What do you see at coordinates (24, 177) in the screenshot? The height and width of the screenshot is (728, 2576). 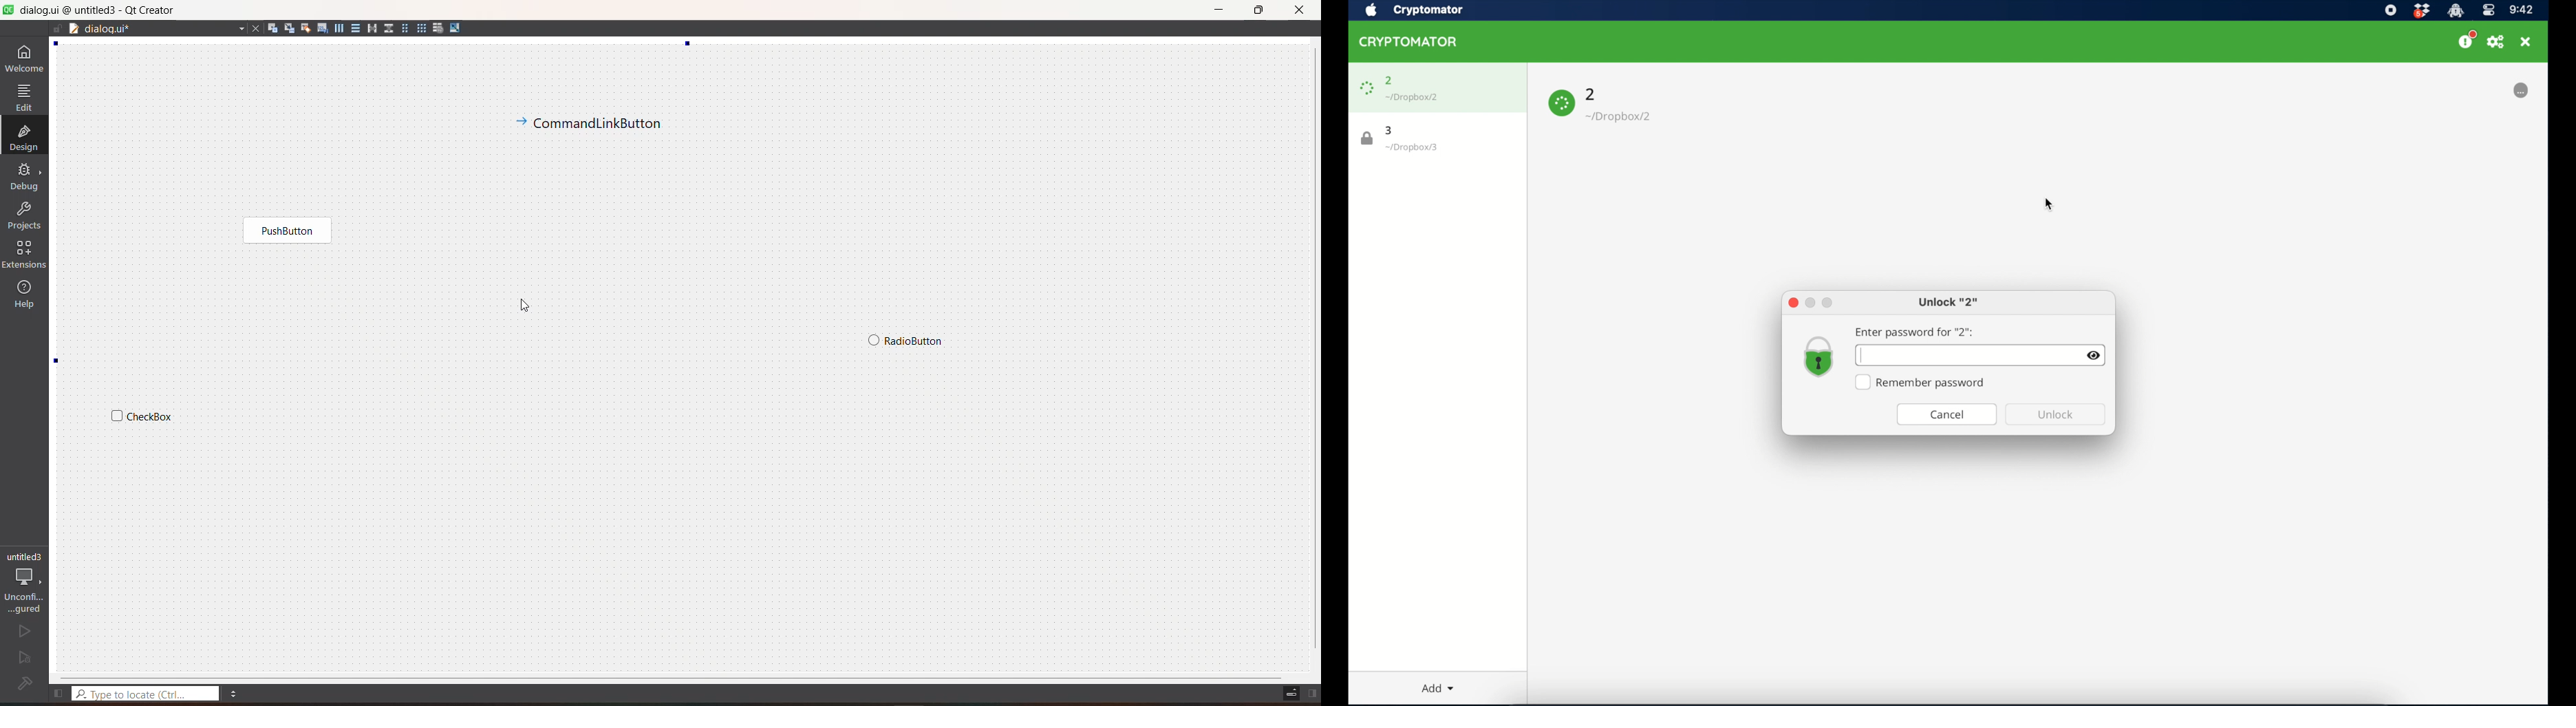 I see `debug` at bounding box center [24, 177].